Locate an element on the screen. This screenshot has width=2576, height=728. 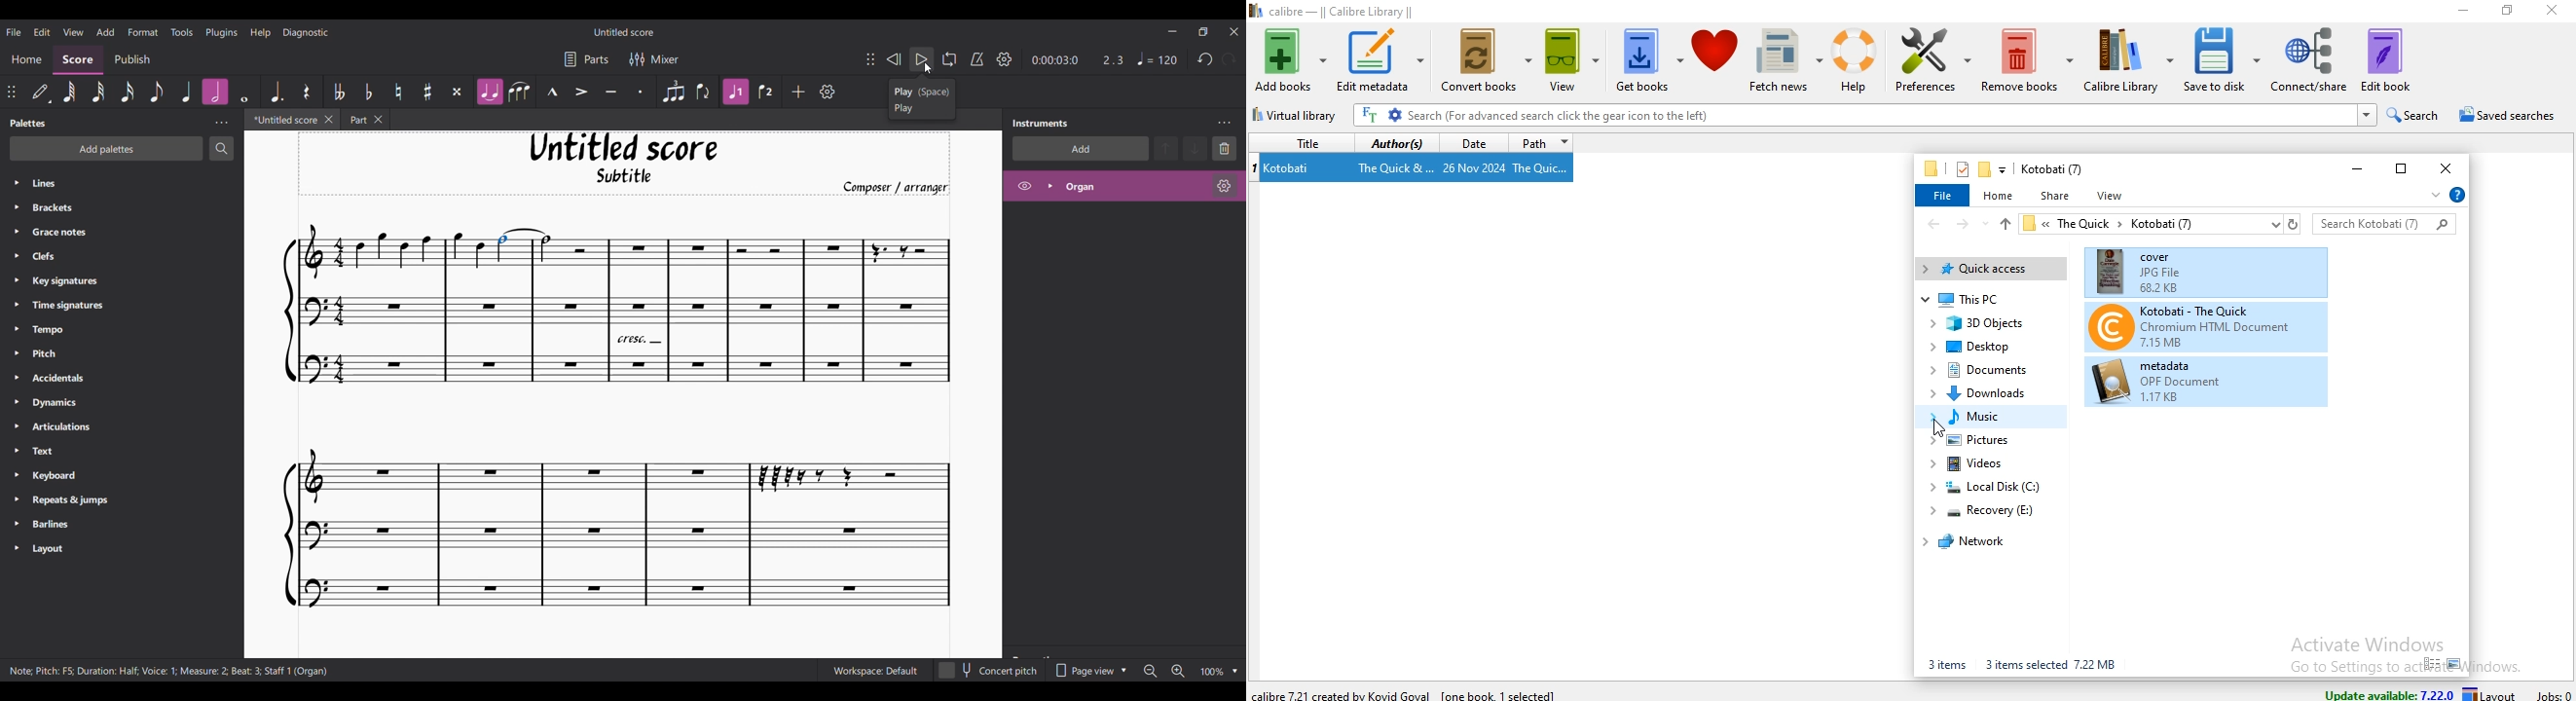
Current duration and ratio is located at coordinates (974, 60).